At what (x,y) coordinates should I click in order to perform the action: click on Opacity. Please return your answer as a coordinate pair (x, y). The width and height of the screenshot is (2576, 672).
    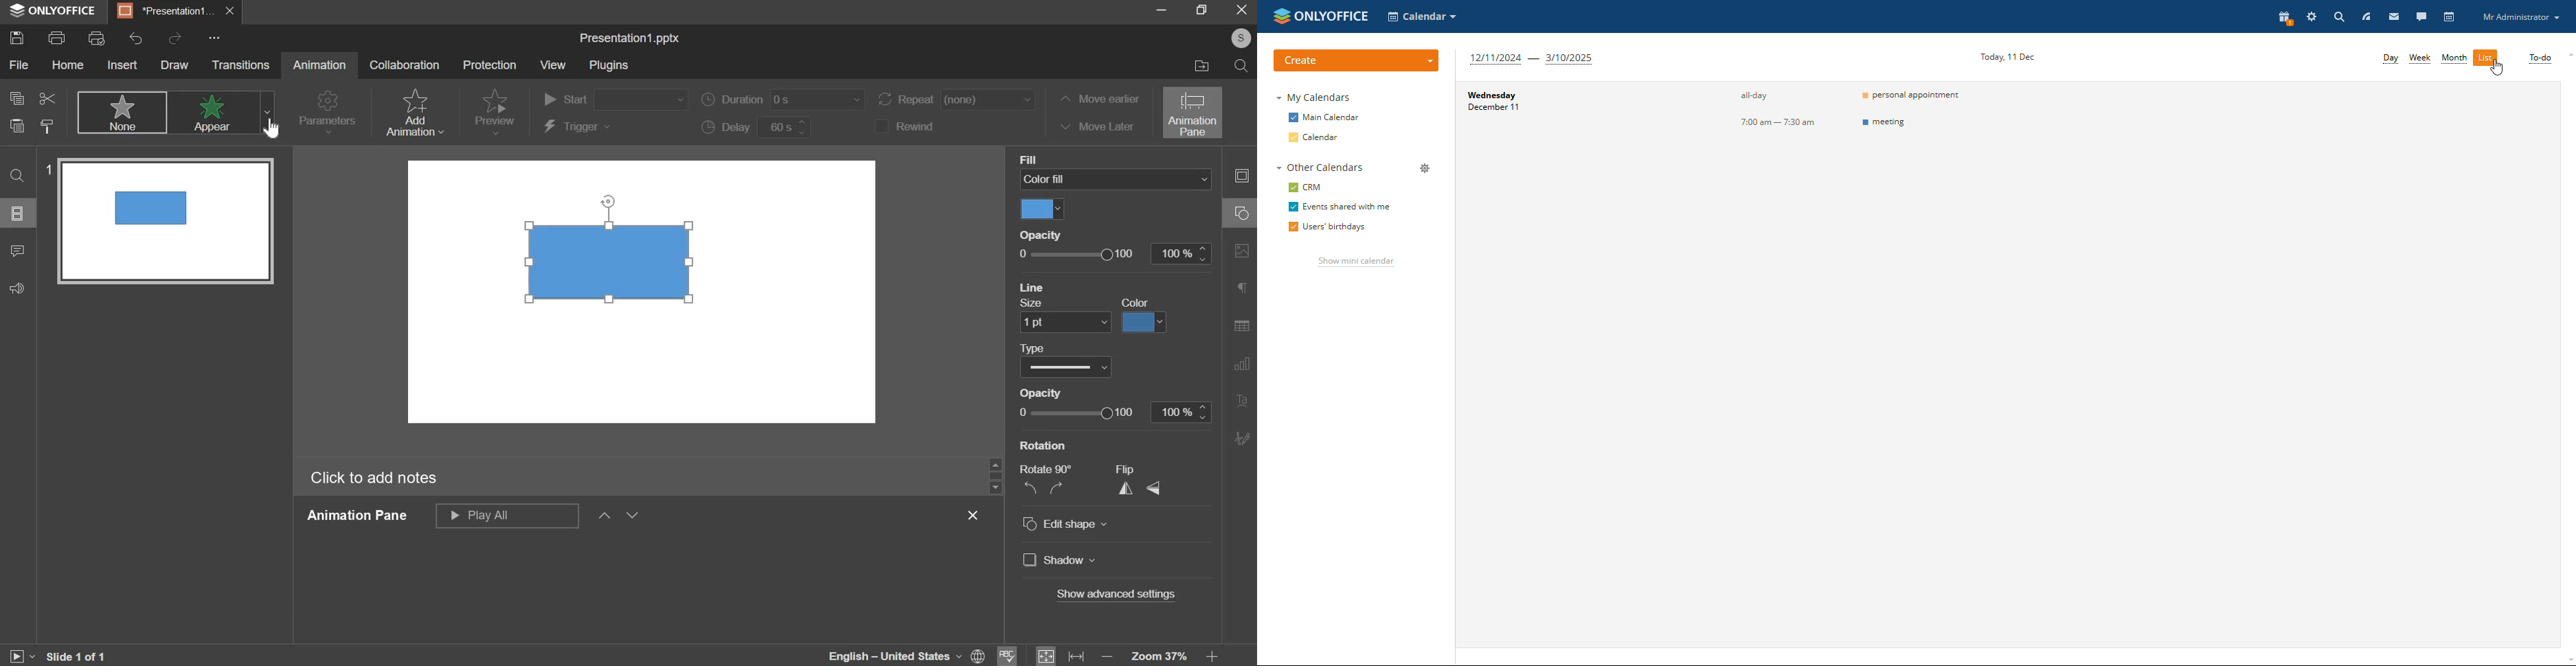
    Looking at the image, I should click on (1049, 390).